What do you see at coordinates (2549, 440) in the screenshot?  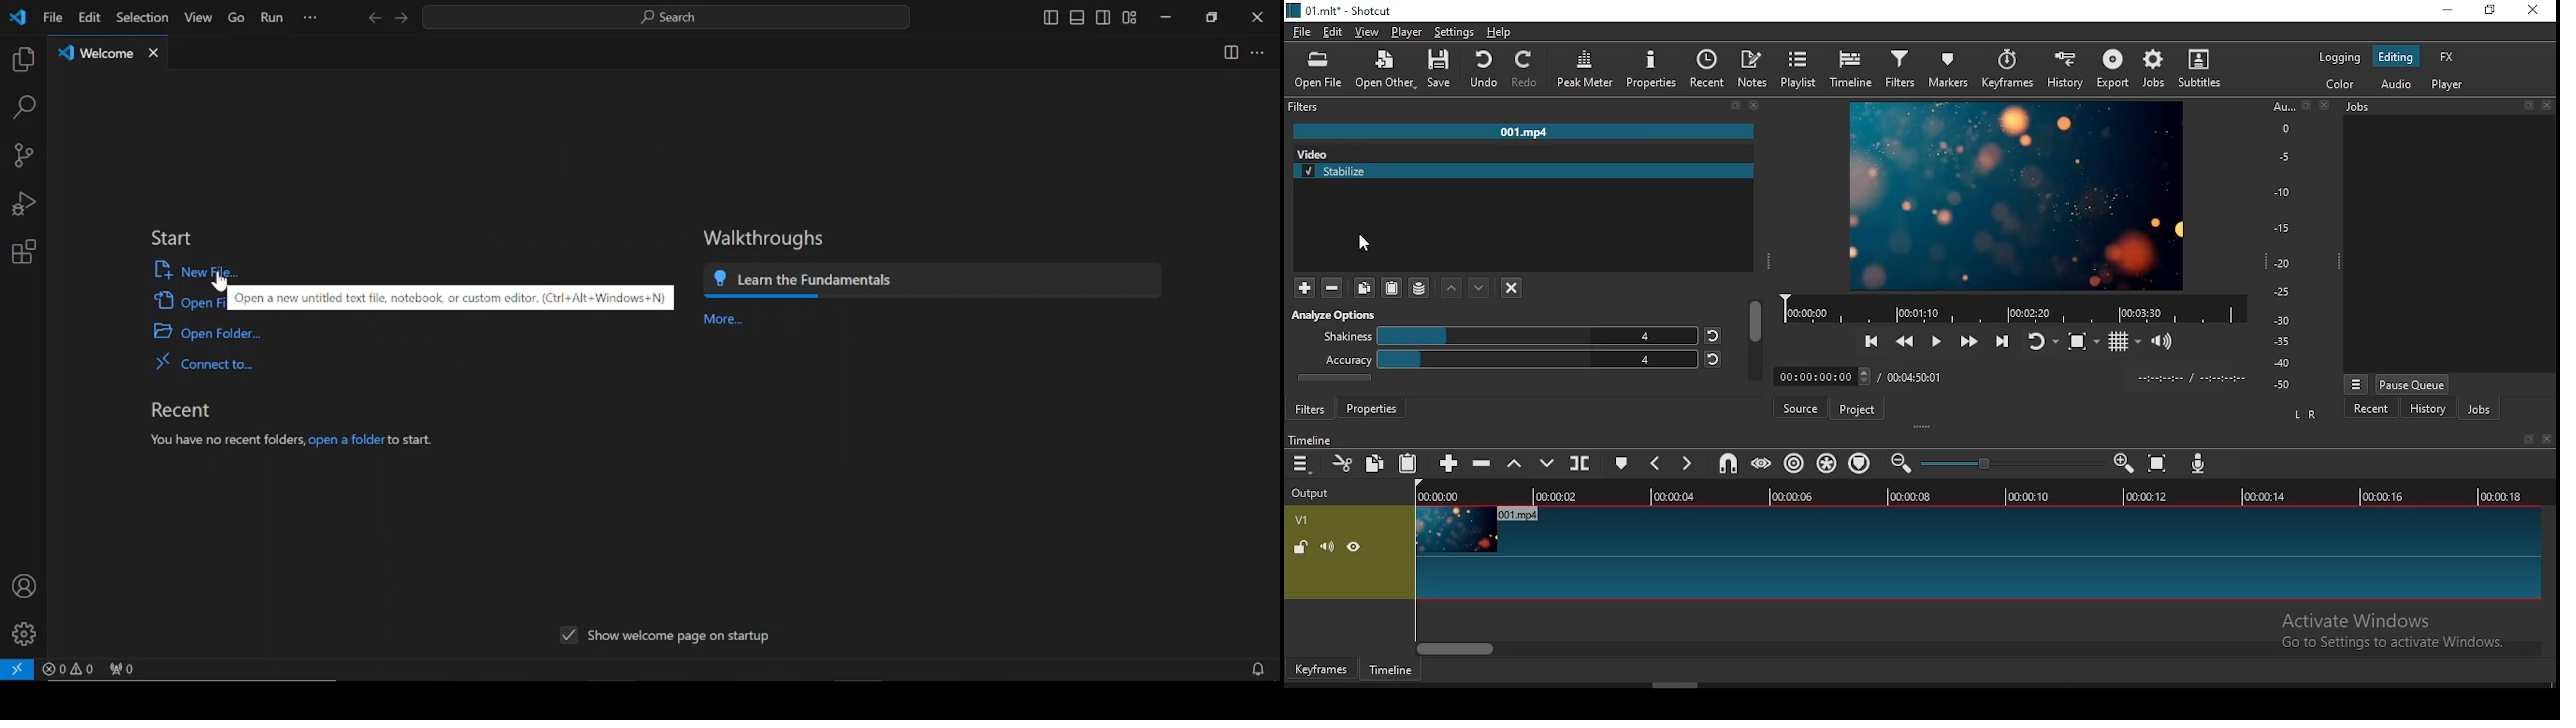 I see `close` at bounding box center [2549, 440].